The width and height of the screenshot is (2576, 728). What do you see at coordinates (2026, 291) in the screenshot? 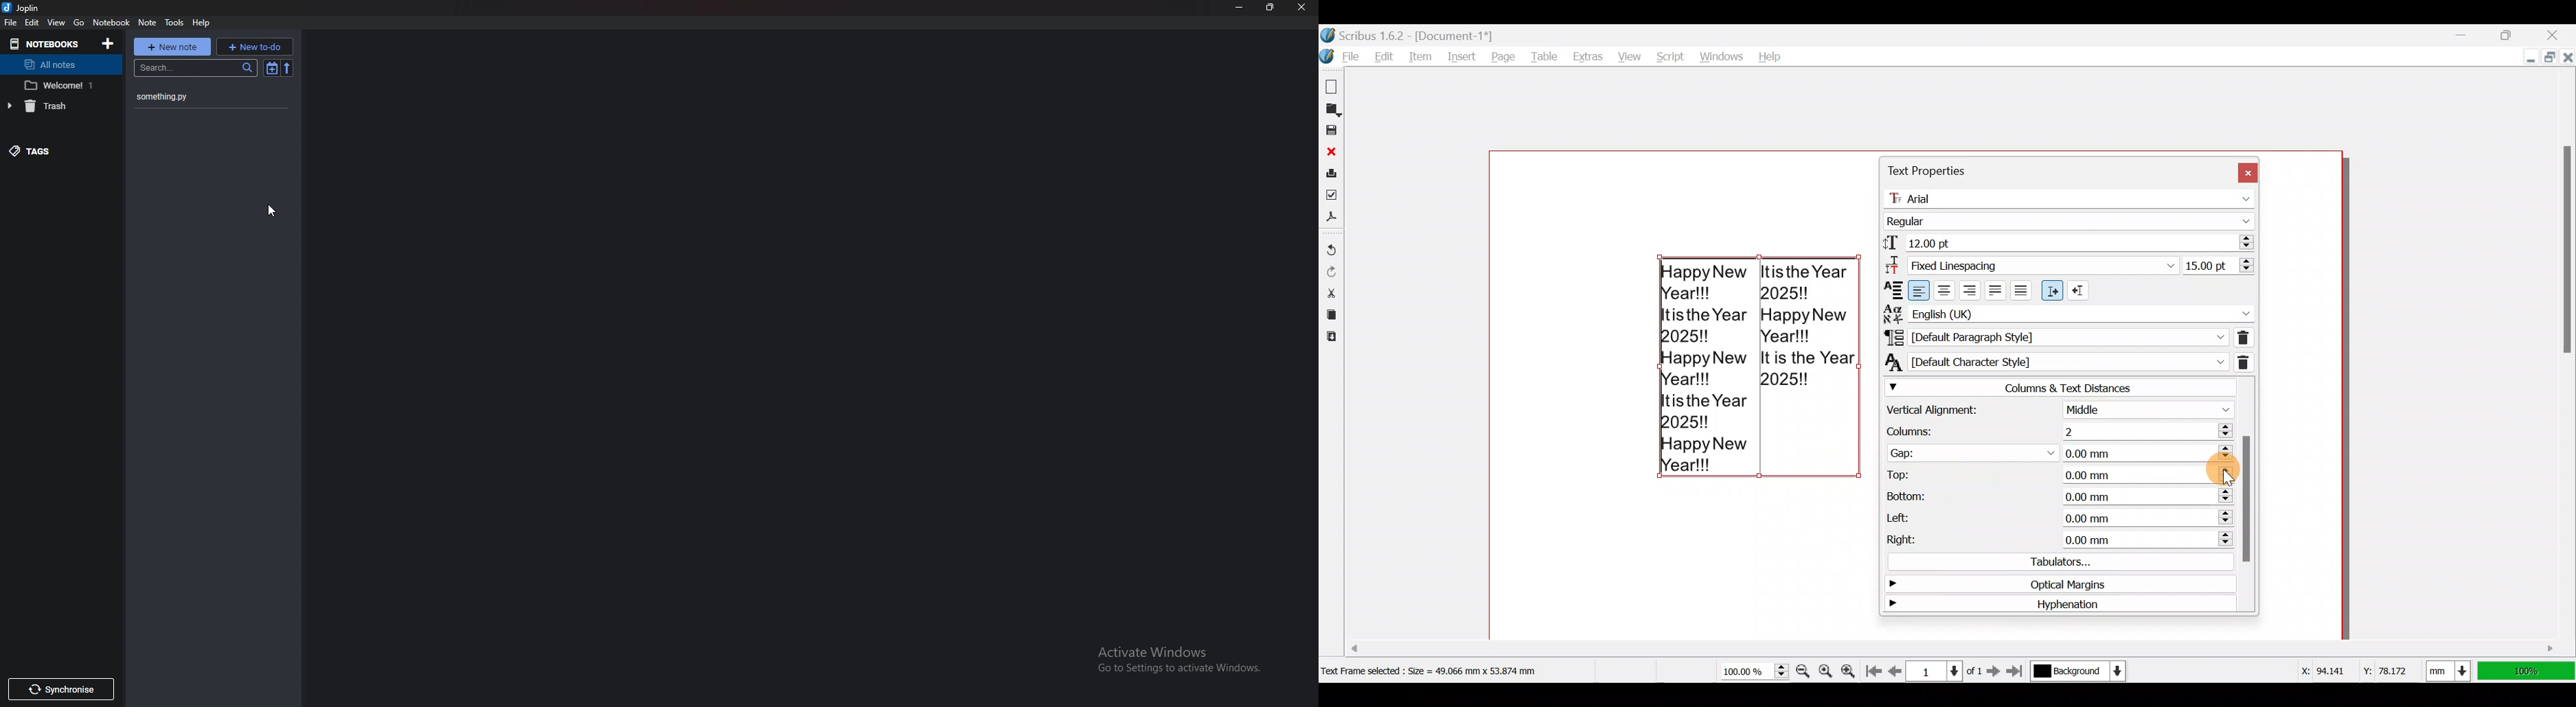
I see `Align text forced justified` at bounding box center [2026, 291].